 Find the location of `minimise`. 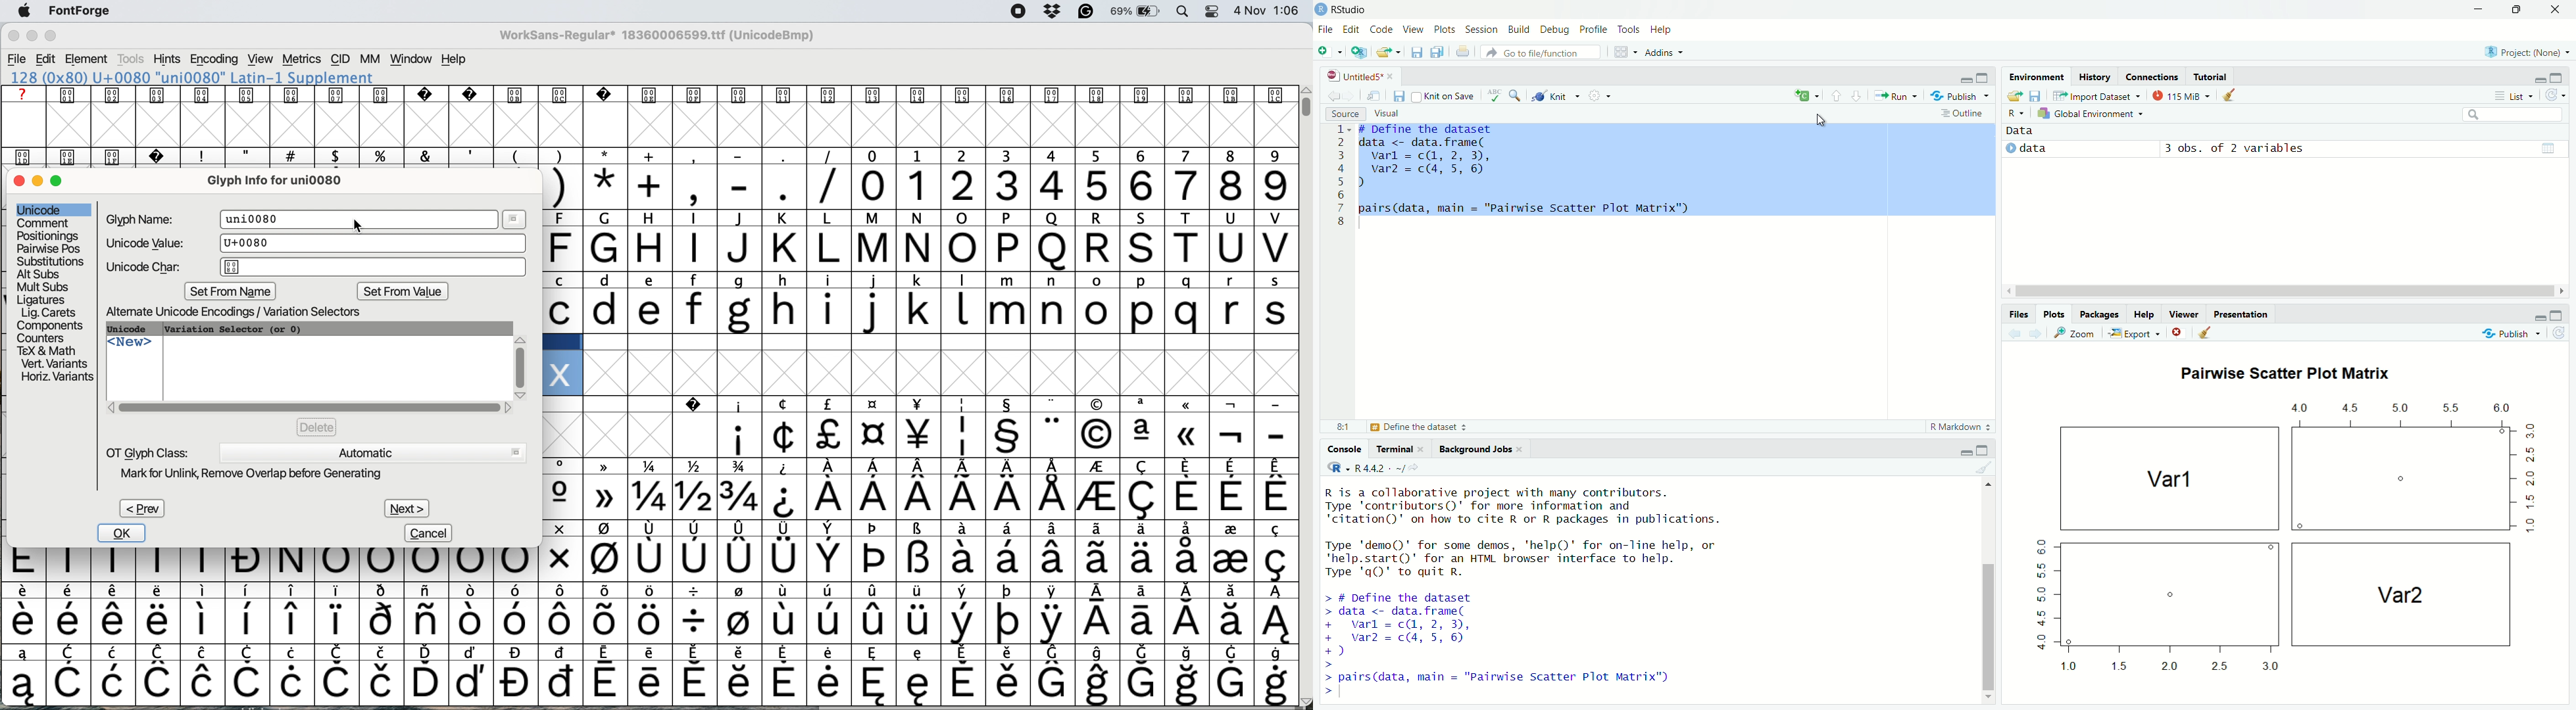

minimise is located at coordinates (31, 37).